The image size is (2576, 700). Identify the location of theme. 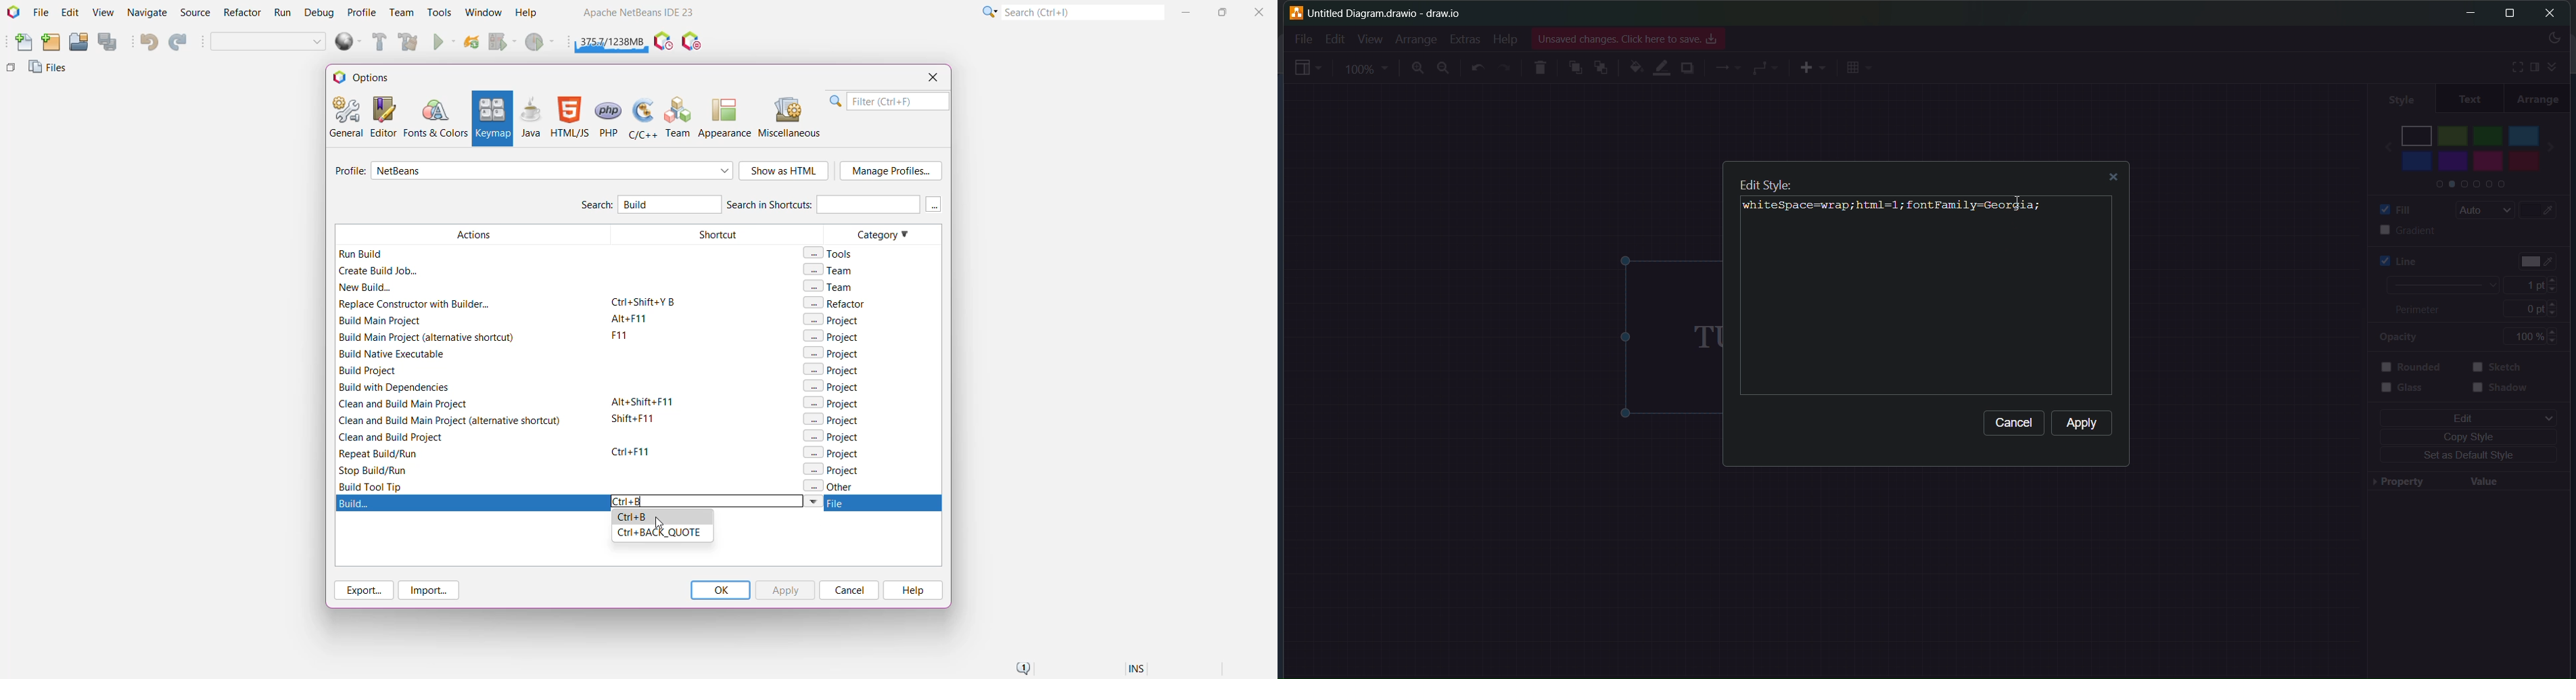
(2553, 40).